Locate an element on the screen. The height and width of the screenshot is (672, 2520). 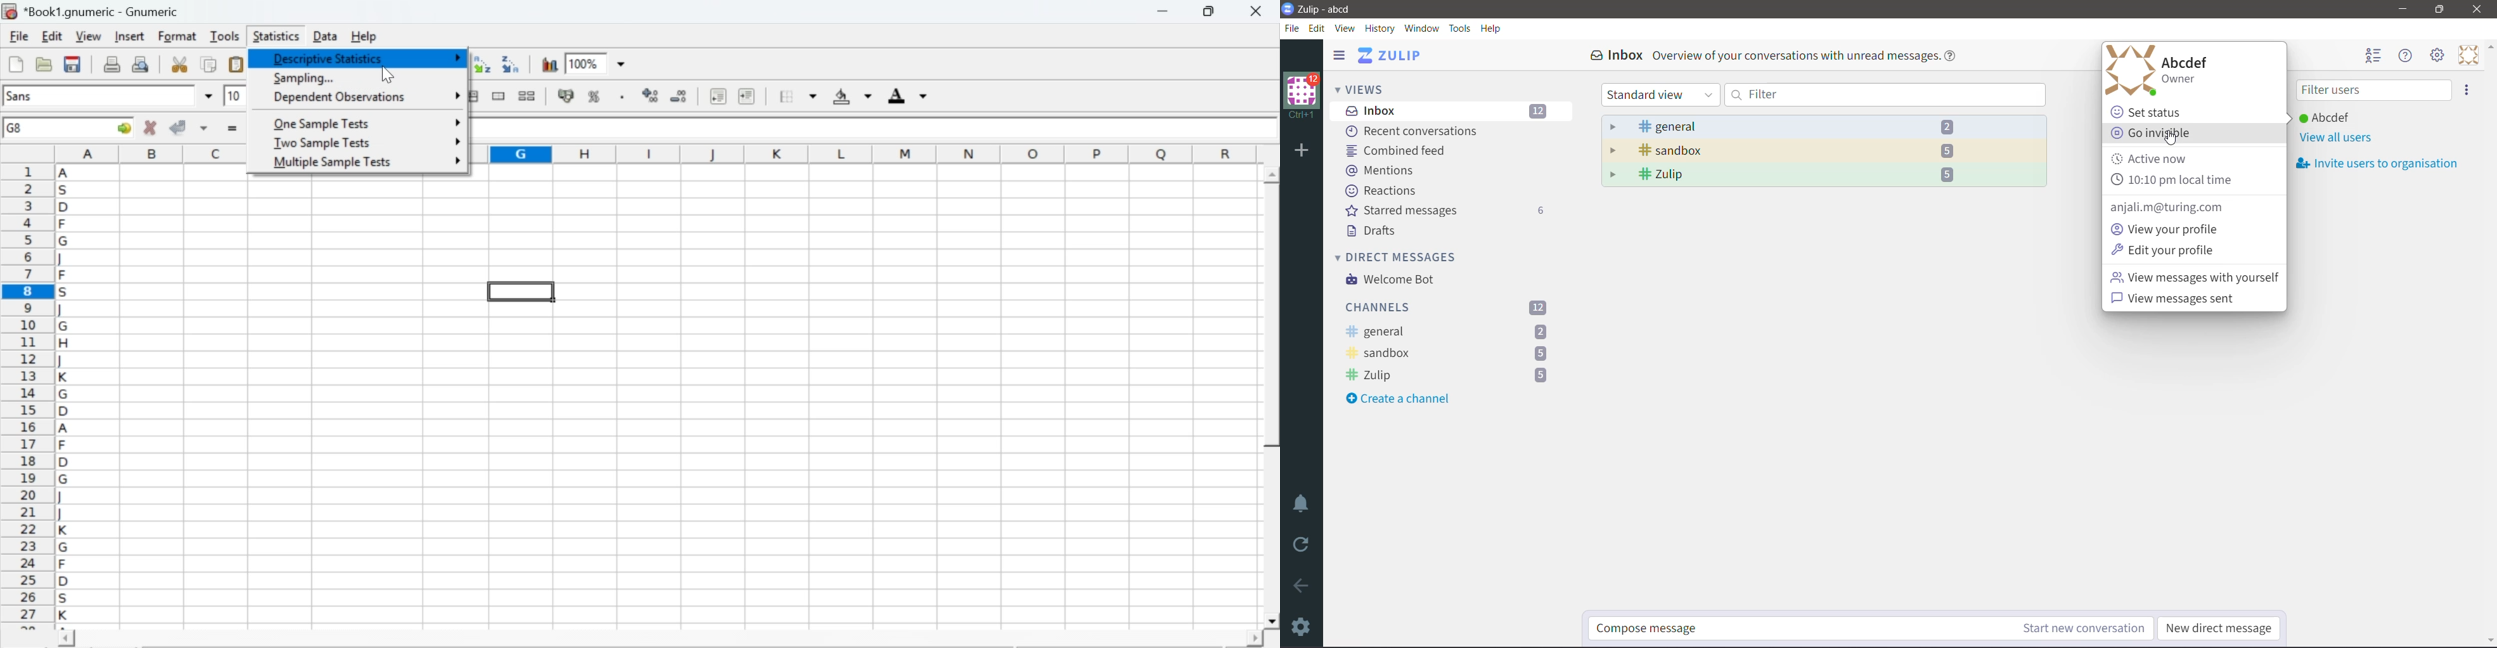
View messages with yourself is located at coordinates (2195, 276).